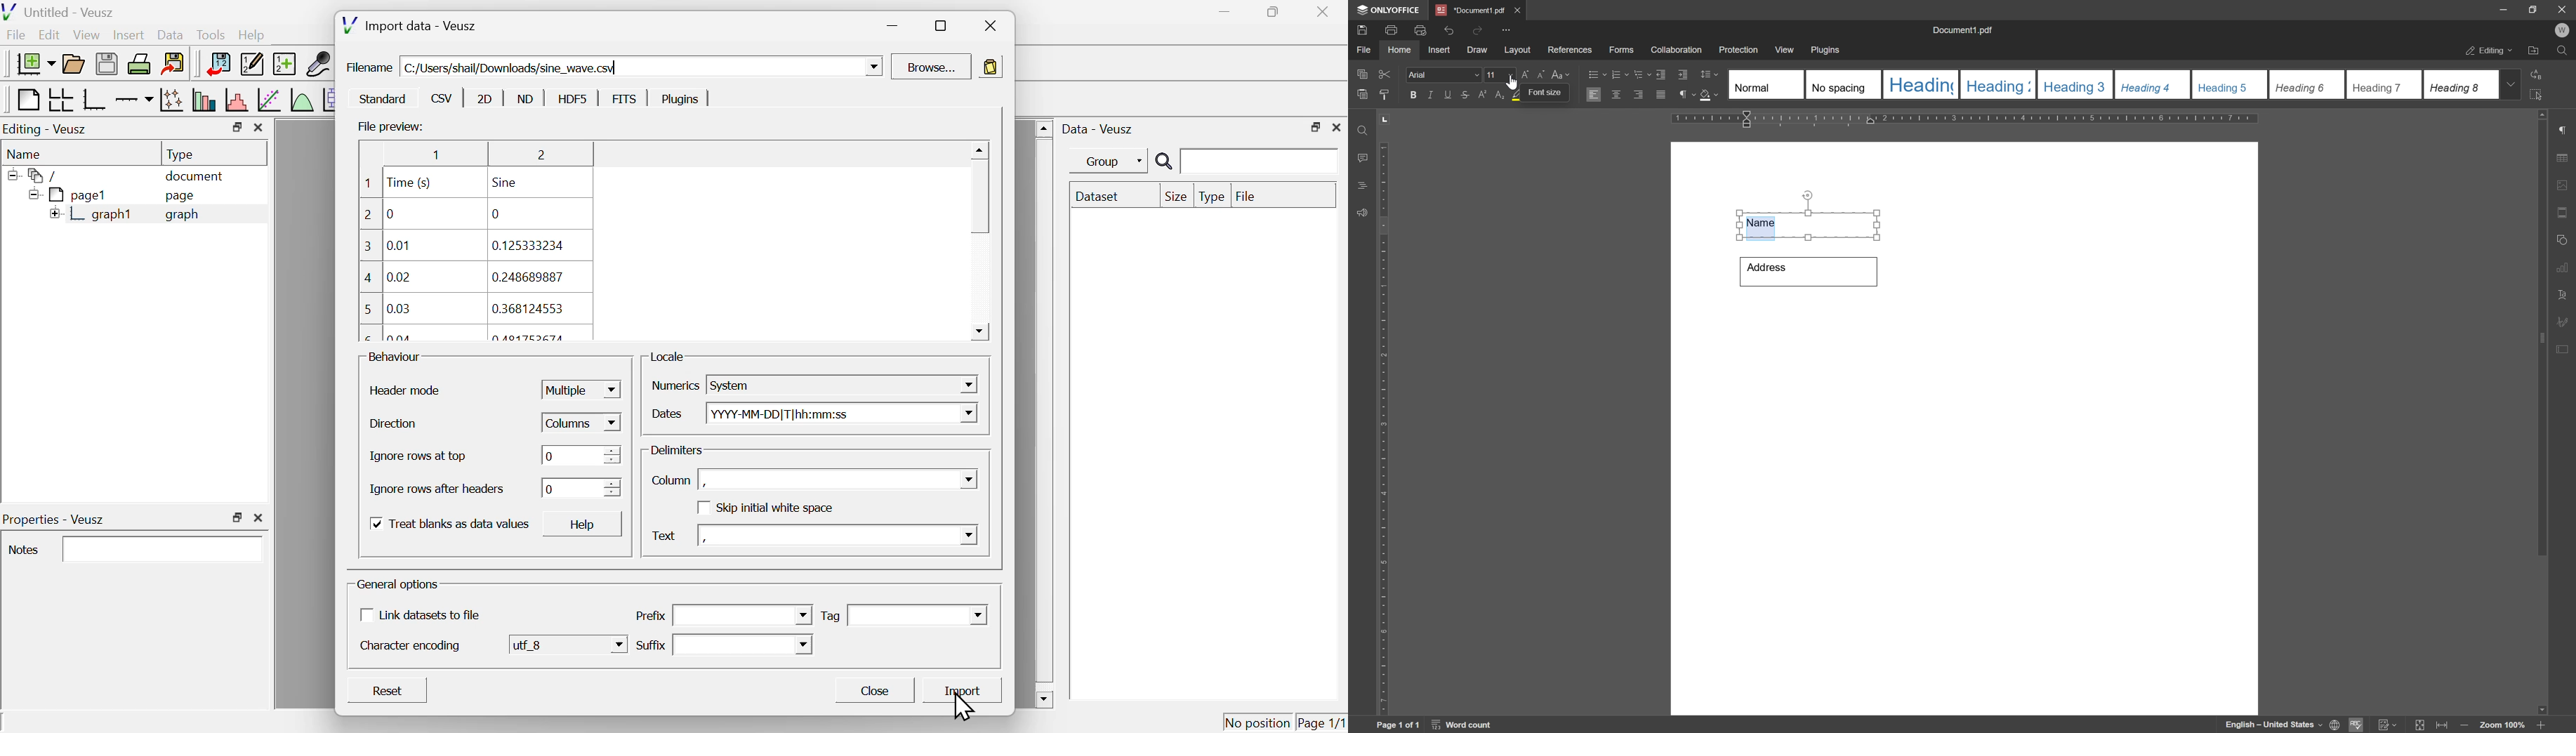 The height and width of the screenshot is (756, 2576). Describe the element at coordinates (534, 310) in the screenshot. I see ` 0.368124553` at that location.